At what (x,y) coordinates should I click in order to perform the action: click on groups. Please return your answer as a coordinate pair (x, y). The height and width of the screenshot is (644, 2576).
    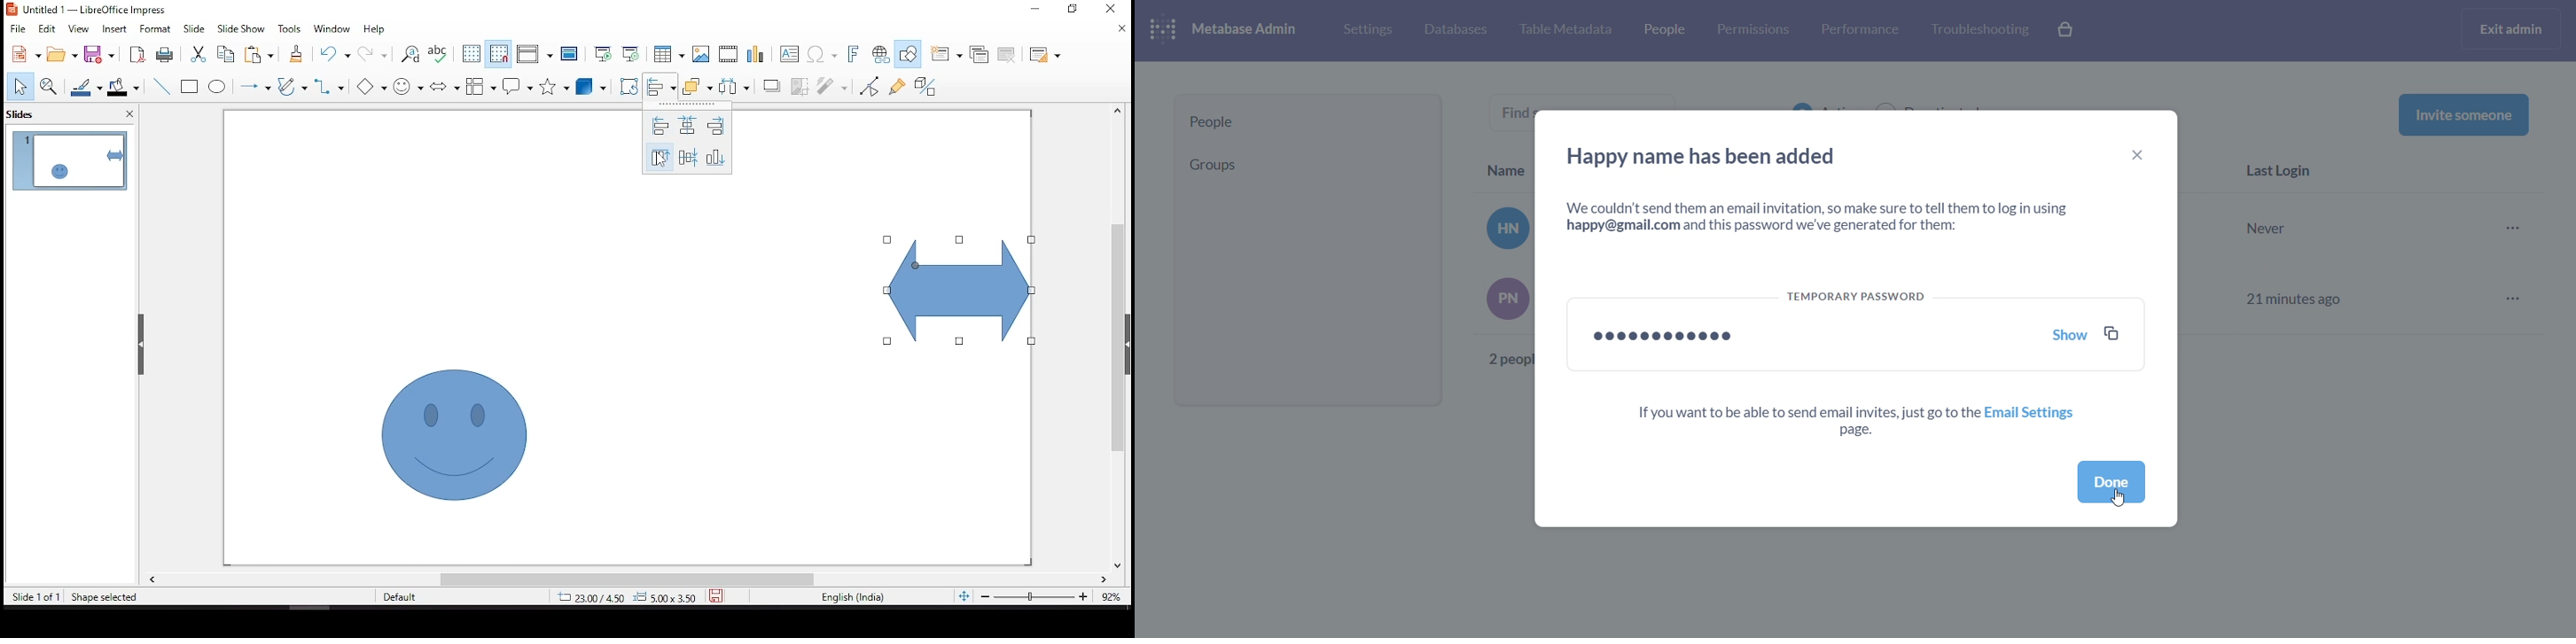
    Looking at the image, I should click on (1302, 164).